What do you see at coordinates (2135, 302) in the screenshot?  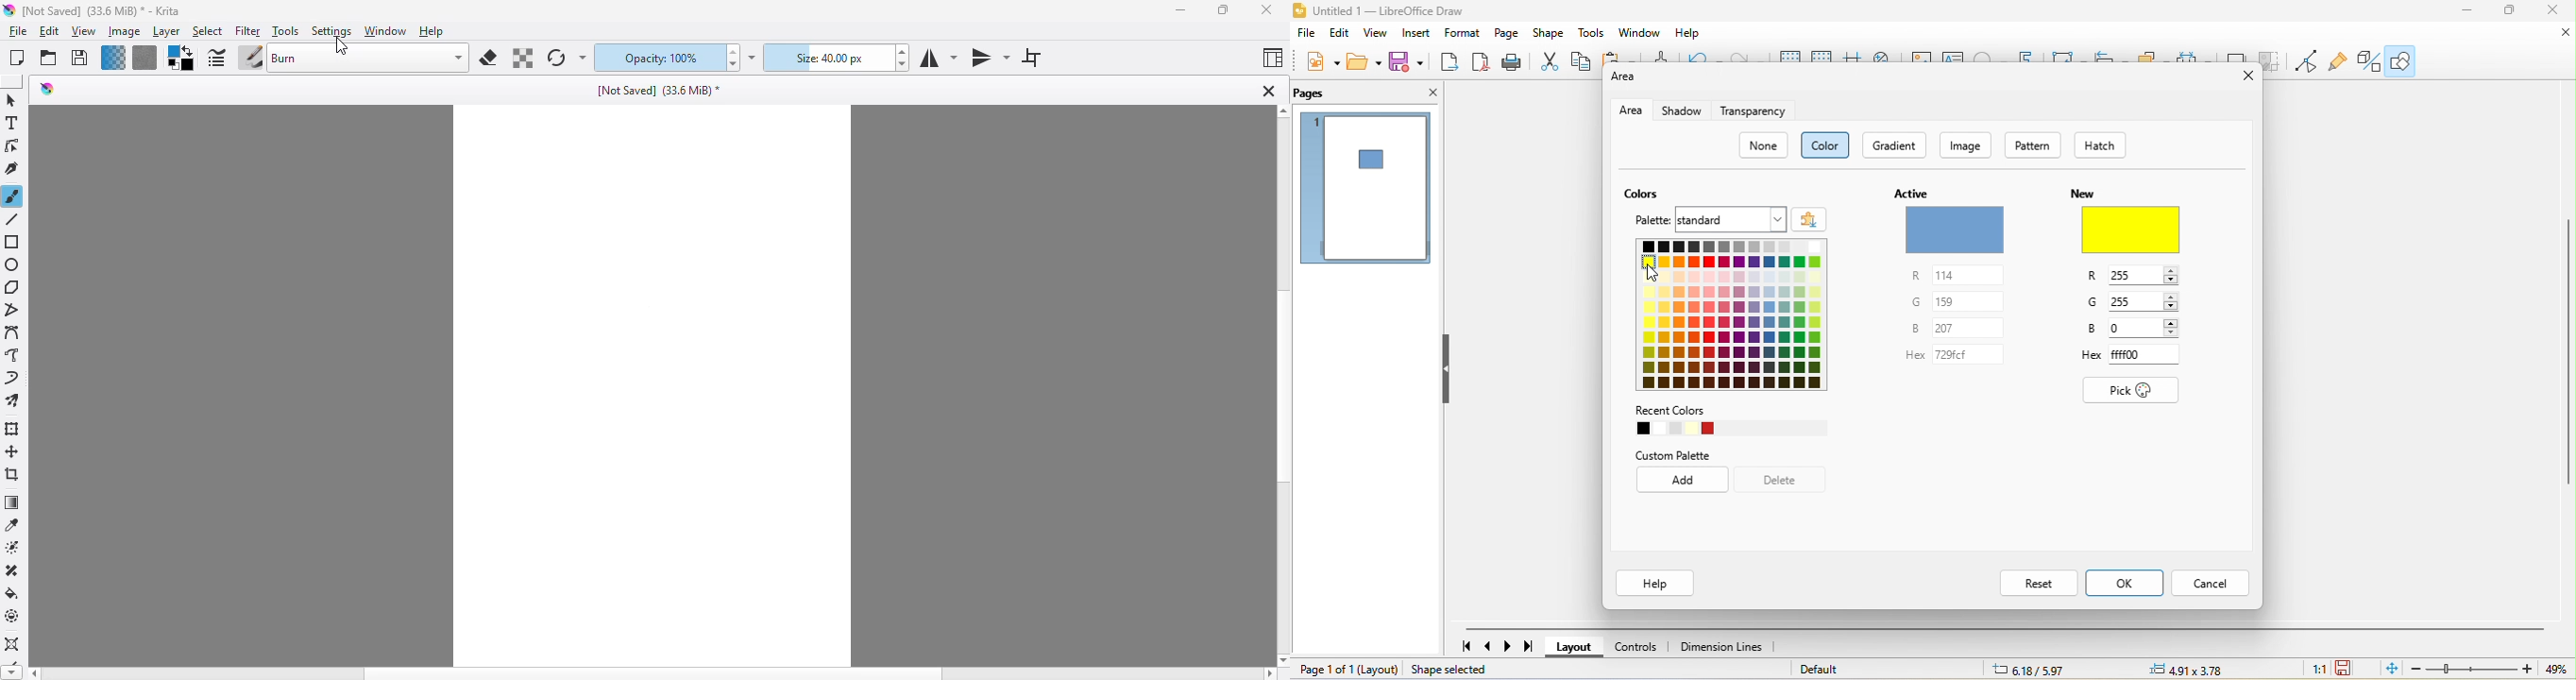 I see ` g 255` at bounding box center [2135, 302].